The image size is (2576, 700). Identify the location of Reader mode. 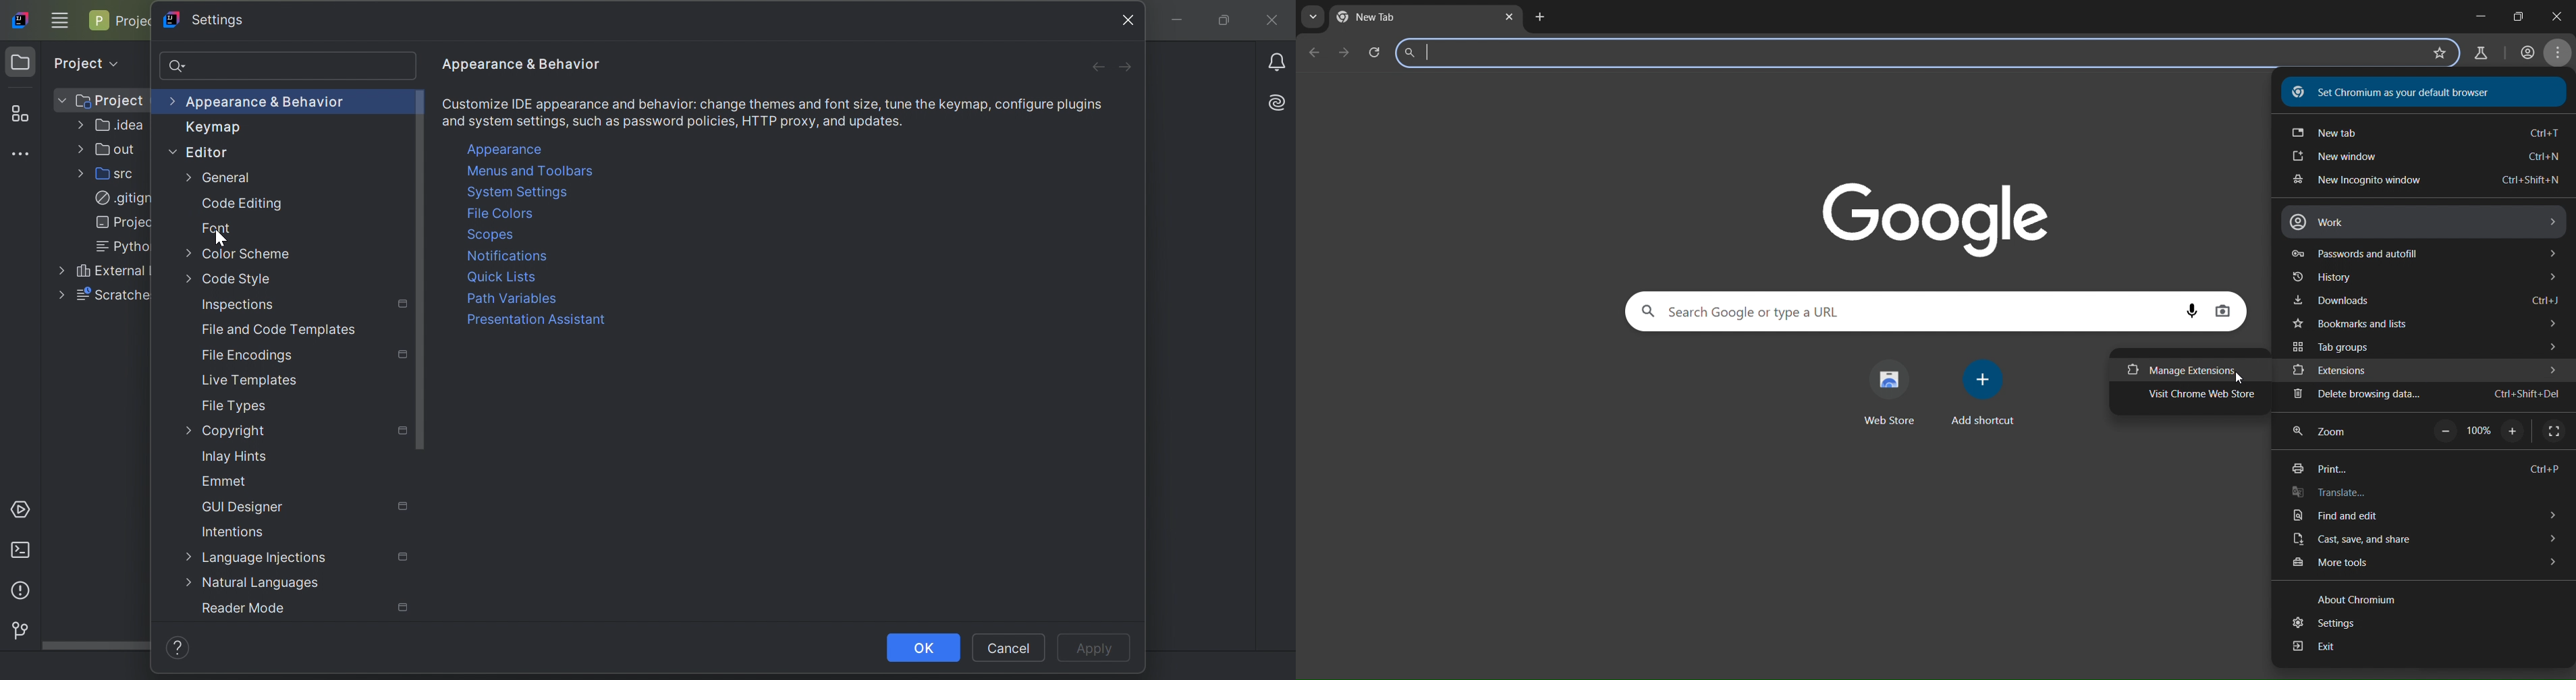
(243, 608).